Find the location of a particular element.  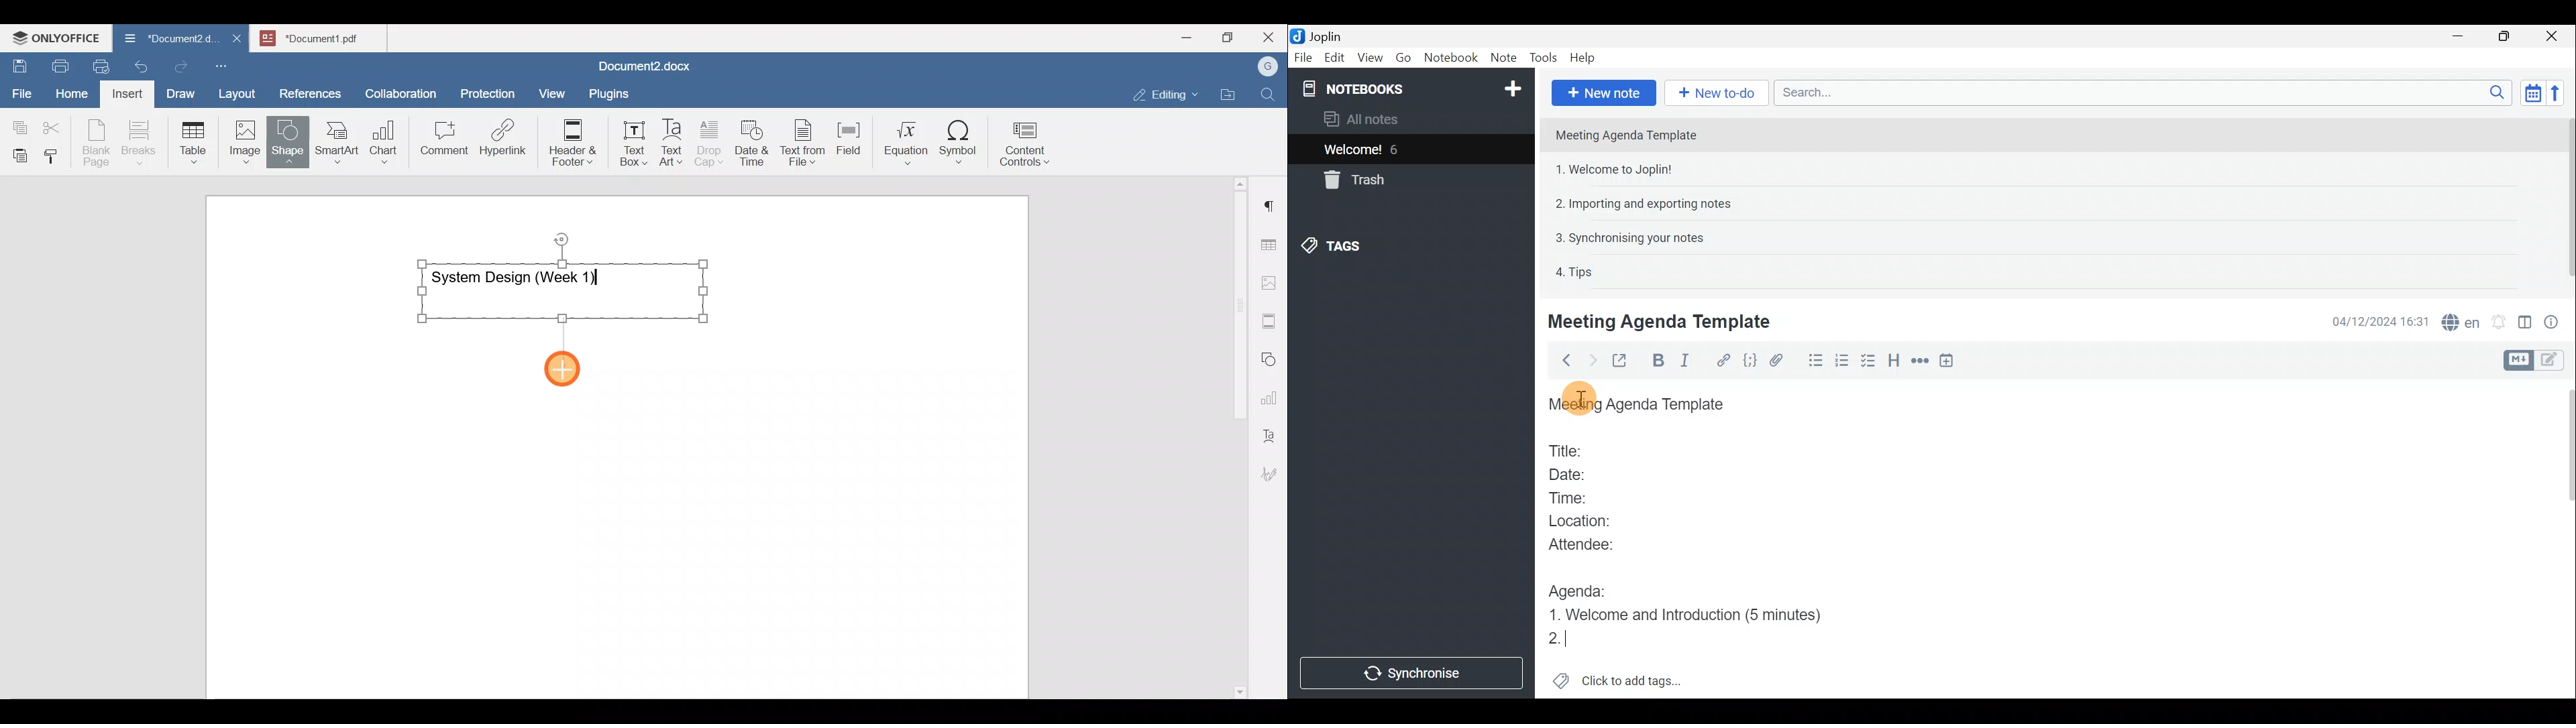

Table settings is located at coordinates (1271, 243).